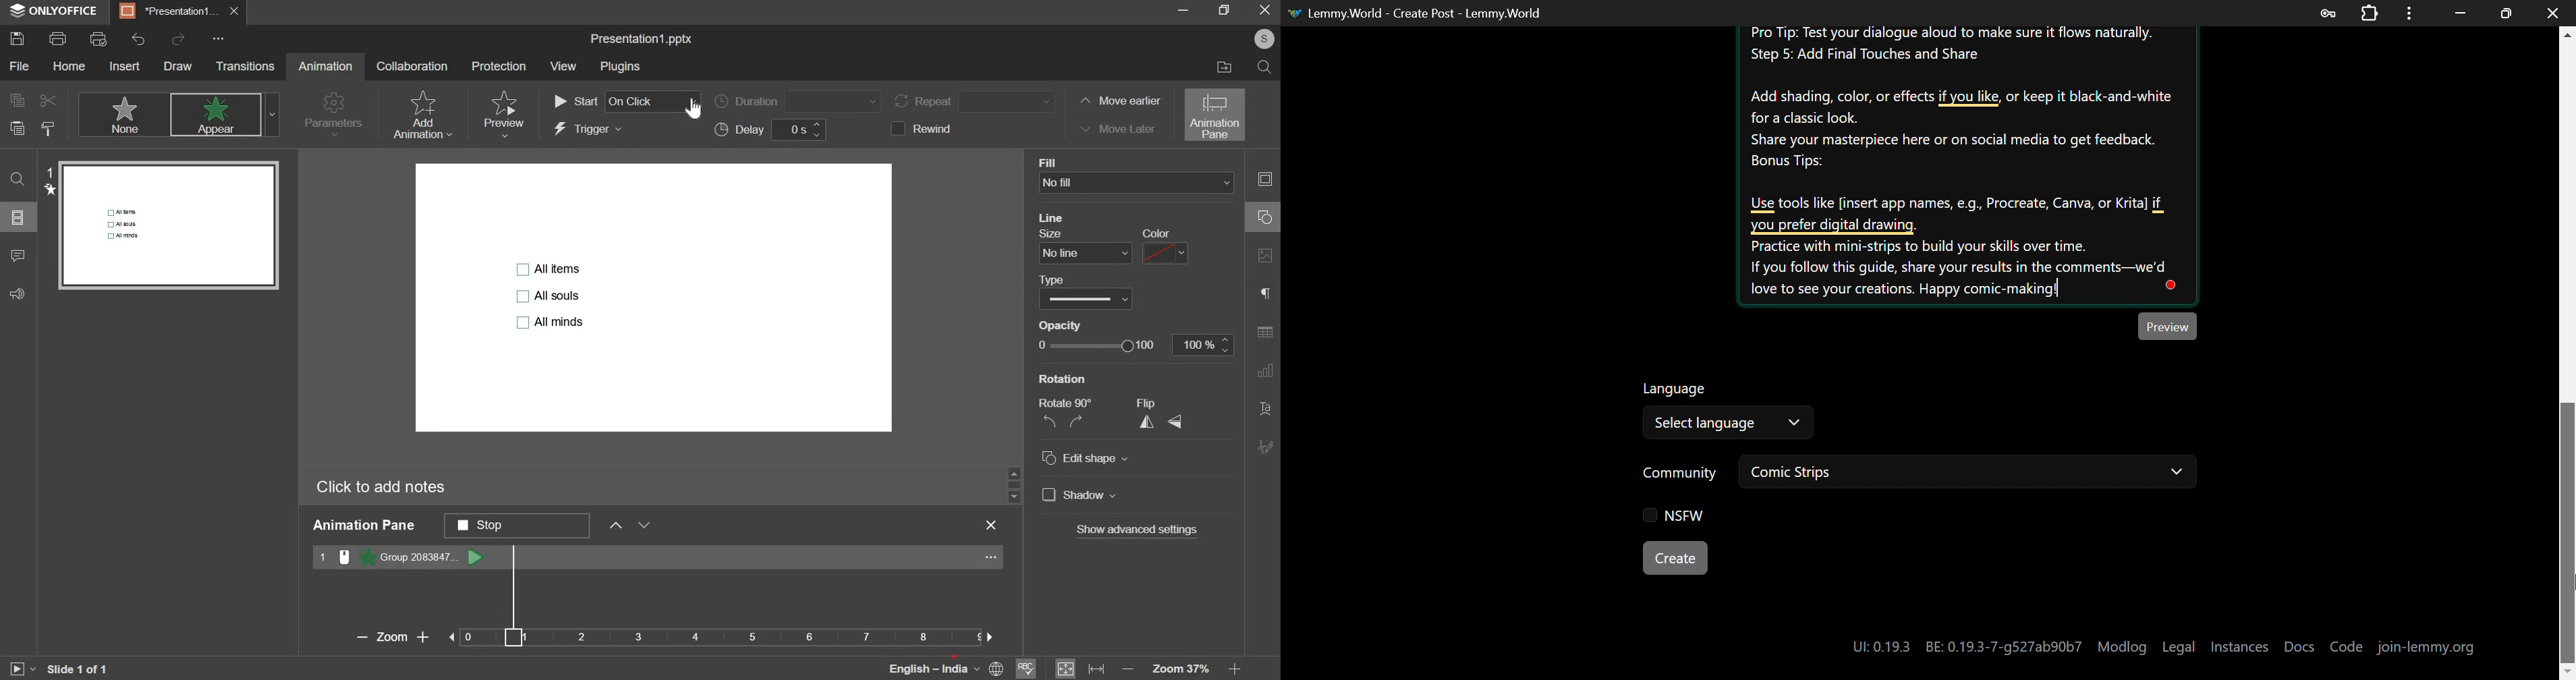 The image size is (2576, 700). Describe the element at coordinates (691, 110) in the screenshot. I see `Cursor` at that location.